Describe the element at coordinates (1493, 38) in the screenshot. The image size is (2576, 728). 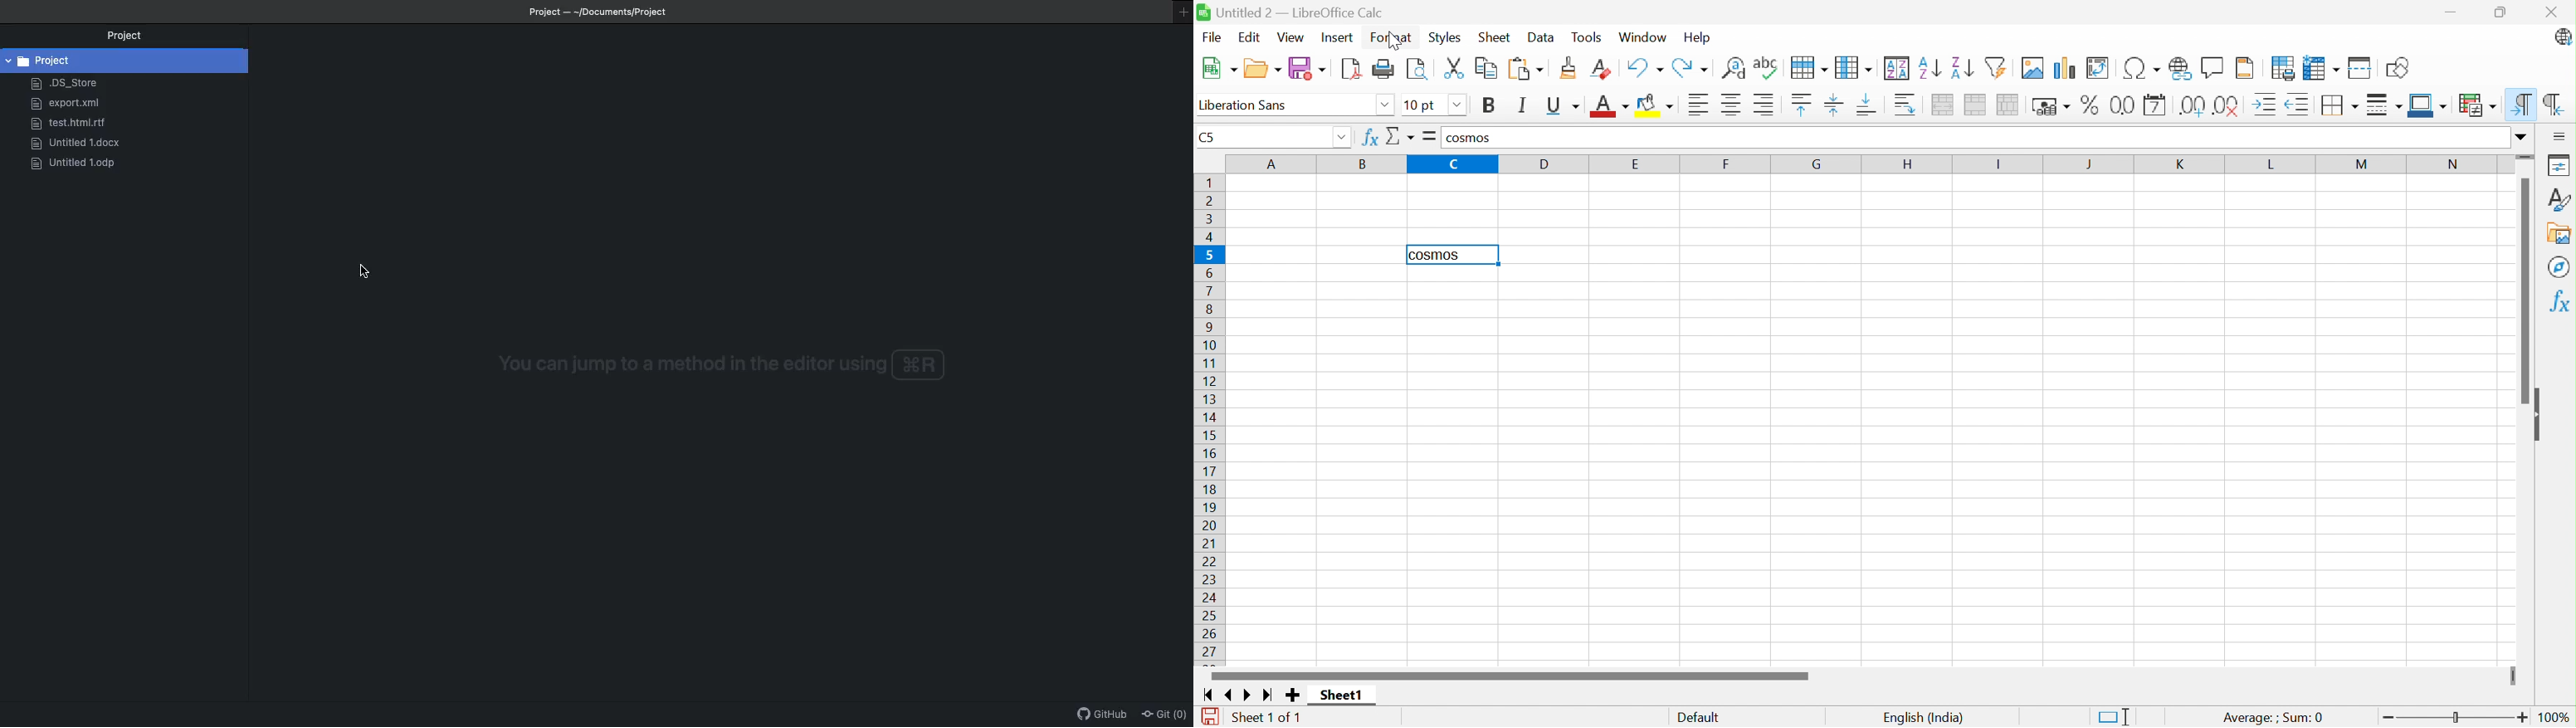
I see `Sheet` at that location.